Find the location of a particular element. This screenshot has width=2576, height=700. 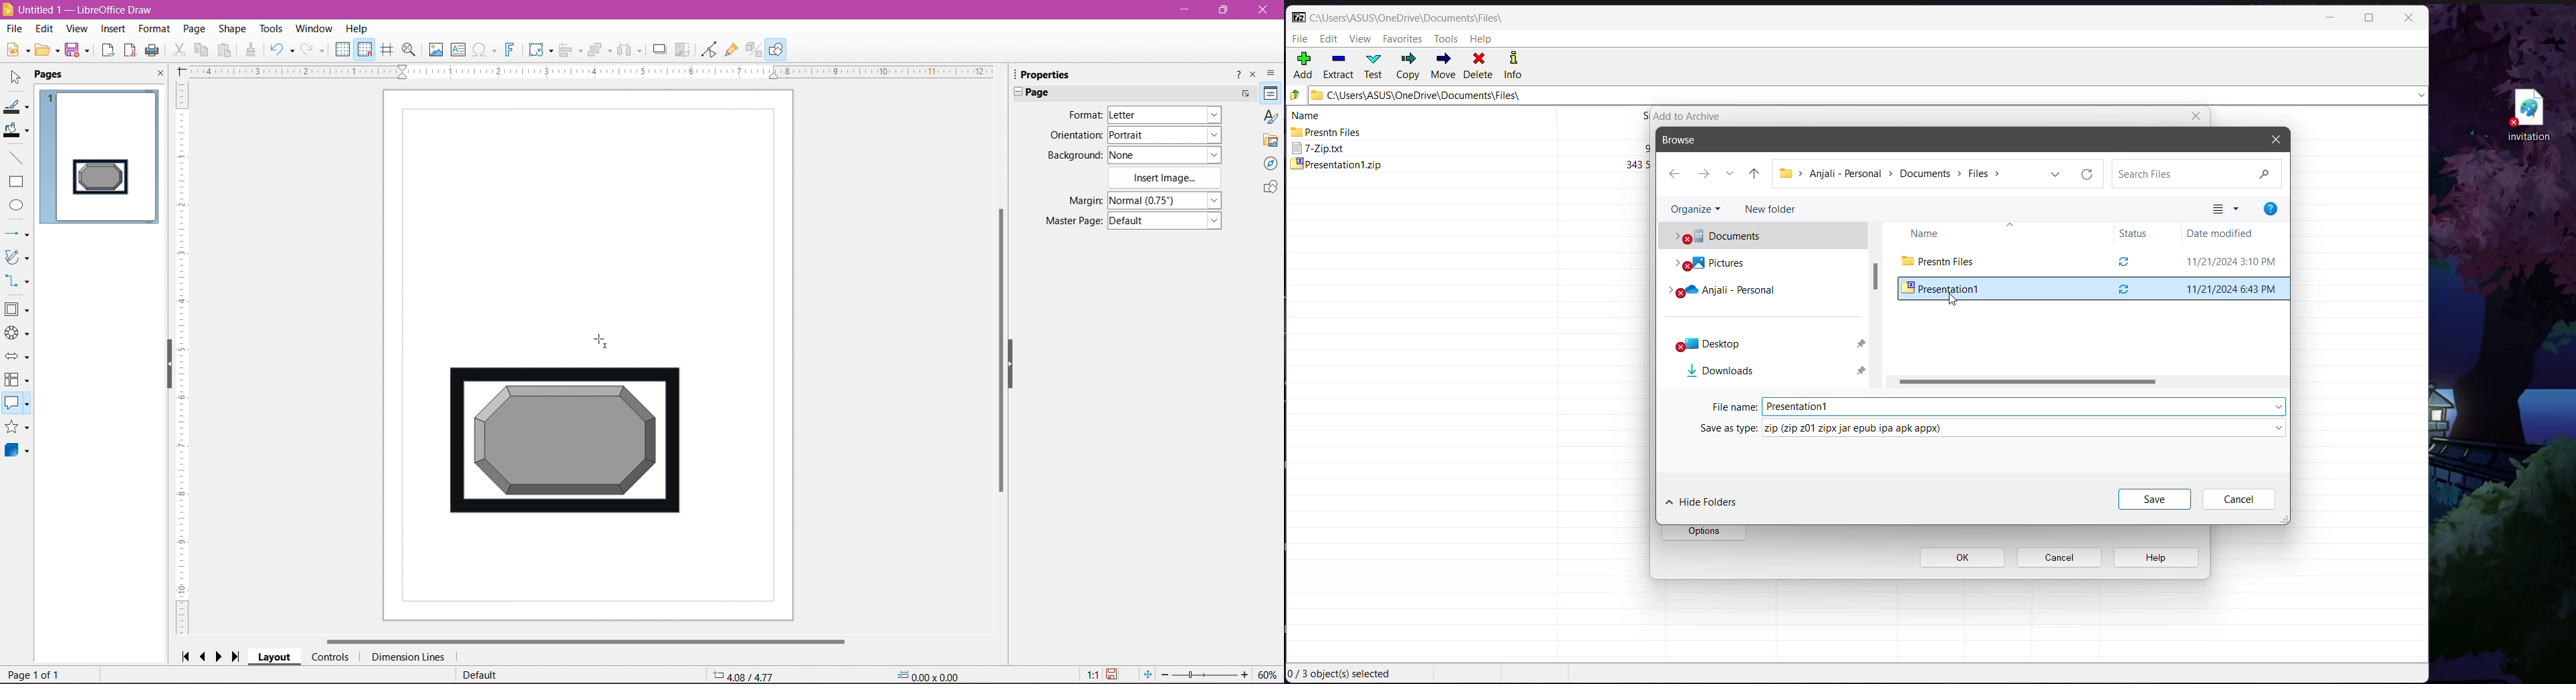

Scroll to next page is located at coordinates (222, 656).